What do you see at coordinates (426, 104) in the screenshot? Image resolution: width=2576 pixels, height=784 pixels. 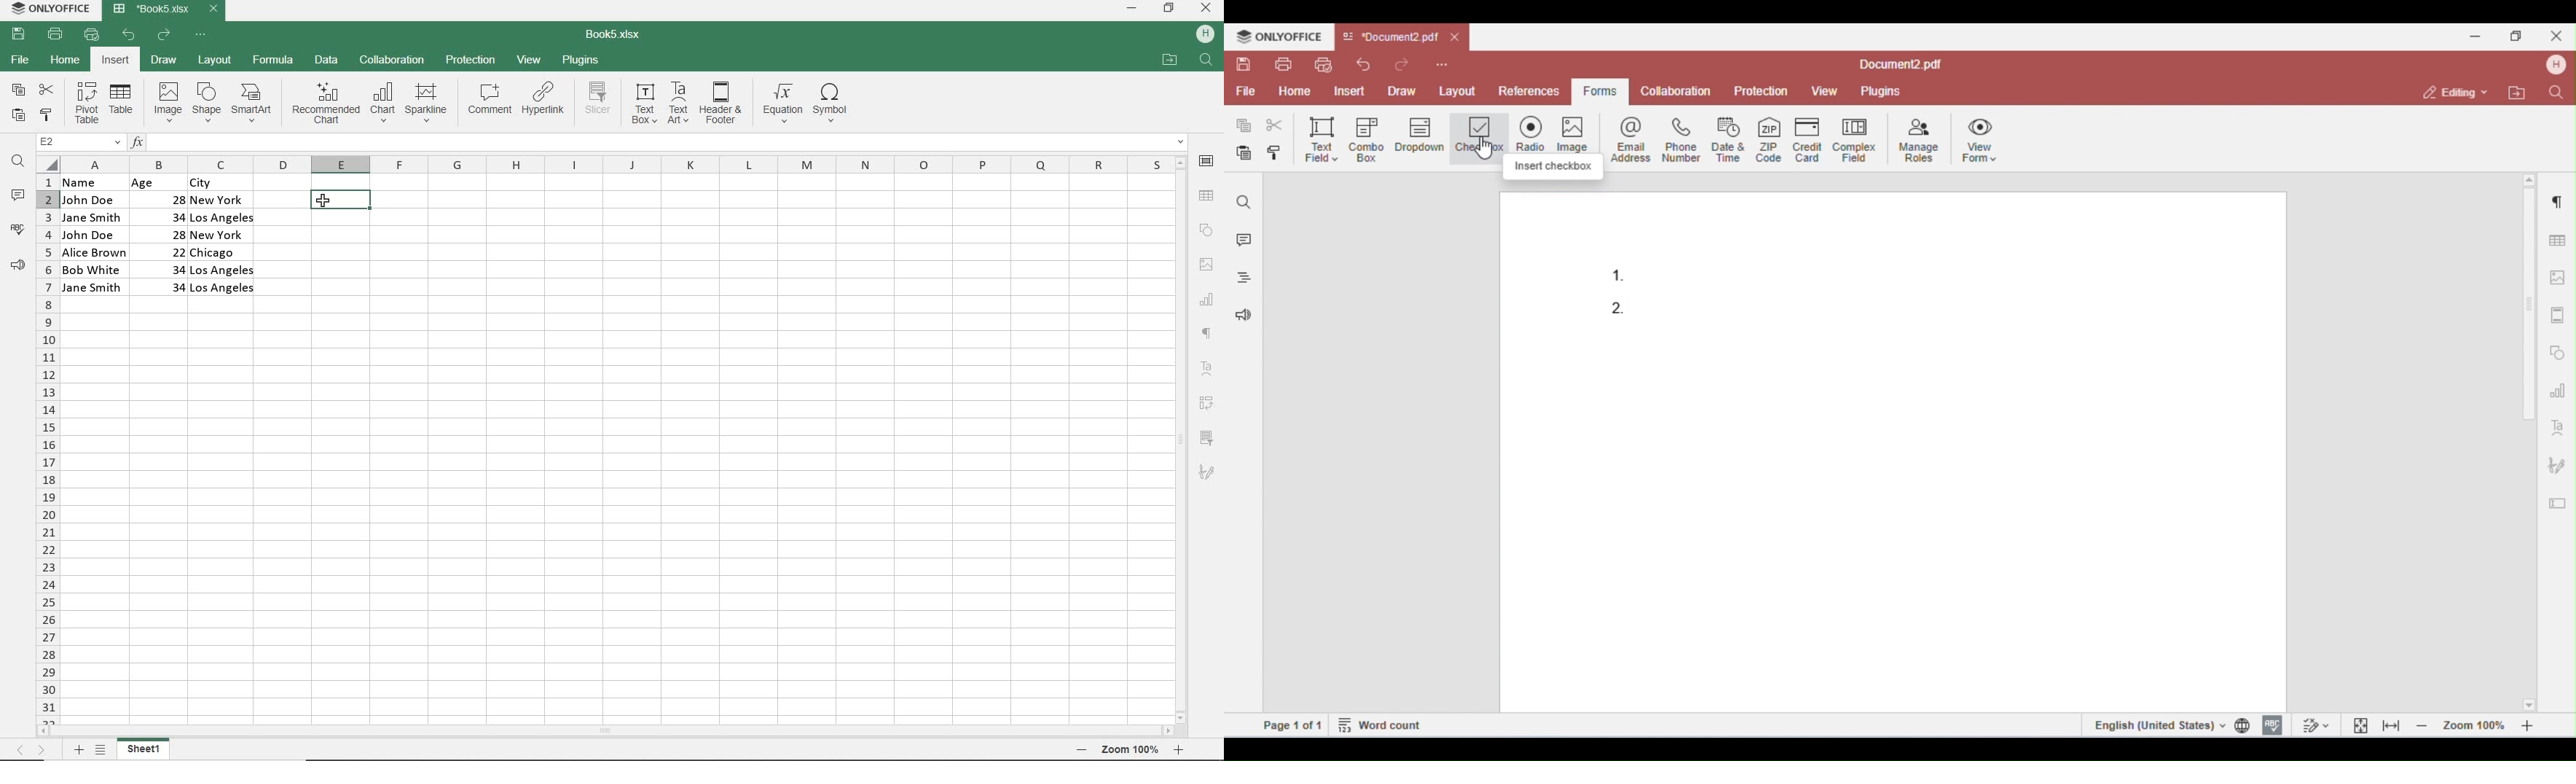 I see `SPARKLINE` at bounding box center [426, 104].